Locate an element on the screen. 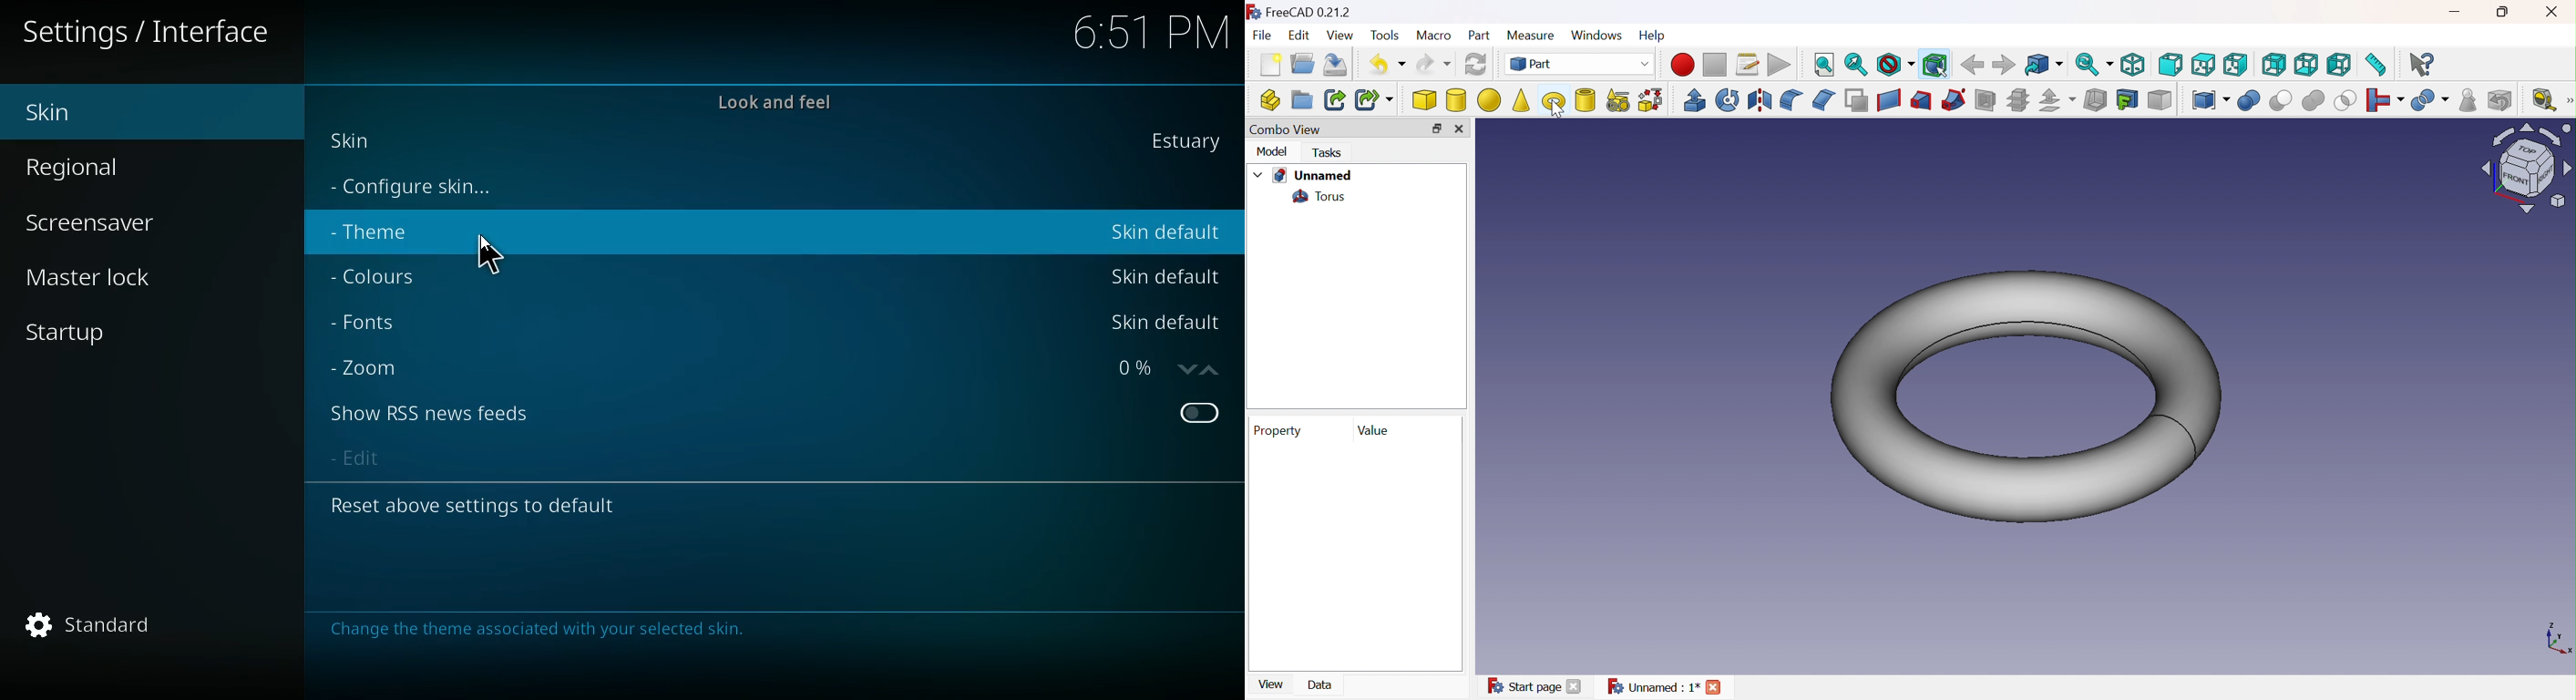 The width and height of the screenshot is (2576, 700). show rss is located at coordinates (446, 414).